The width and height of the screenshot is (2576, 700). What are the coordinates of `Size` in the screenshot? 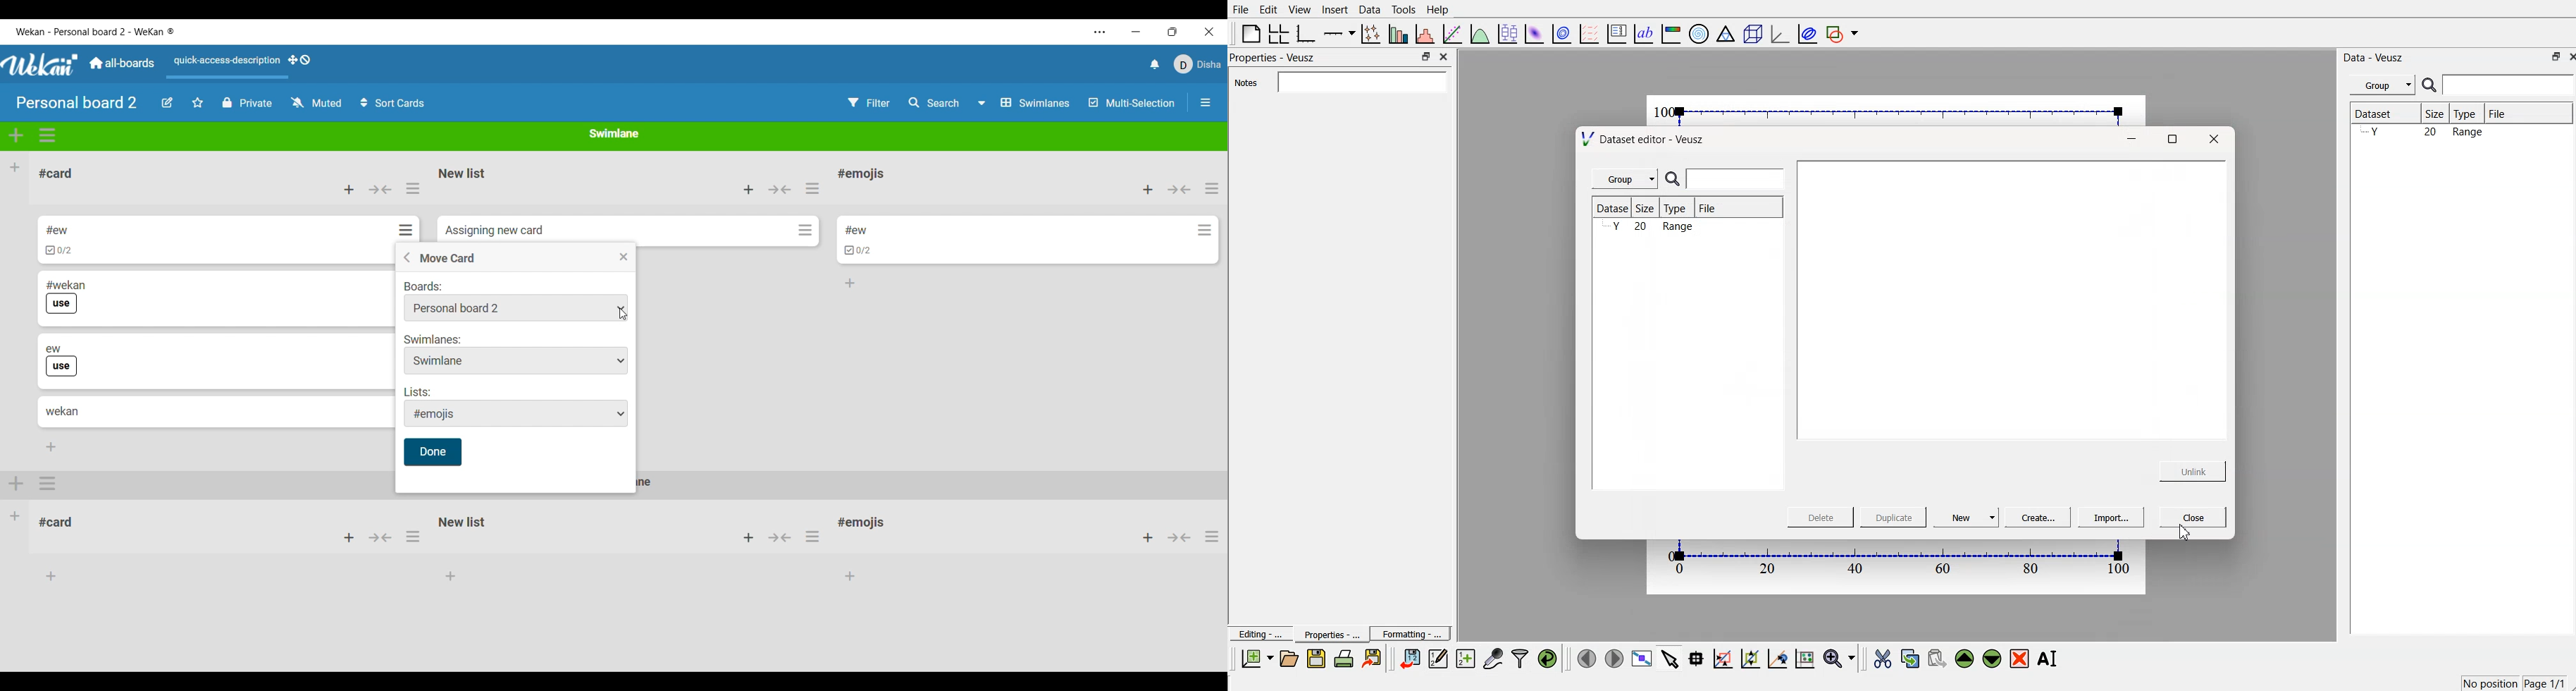 It's located at (2437, 114).